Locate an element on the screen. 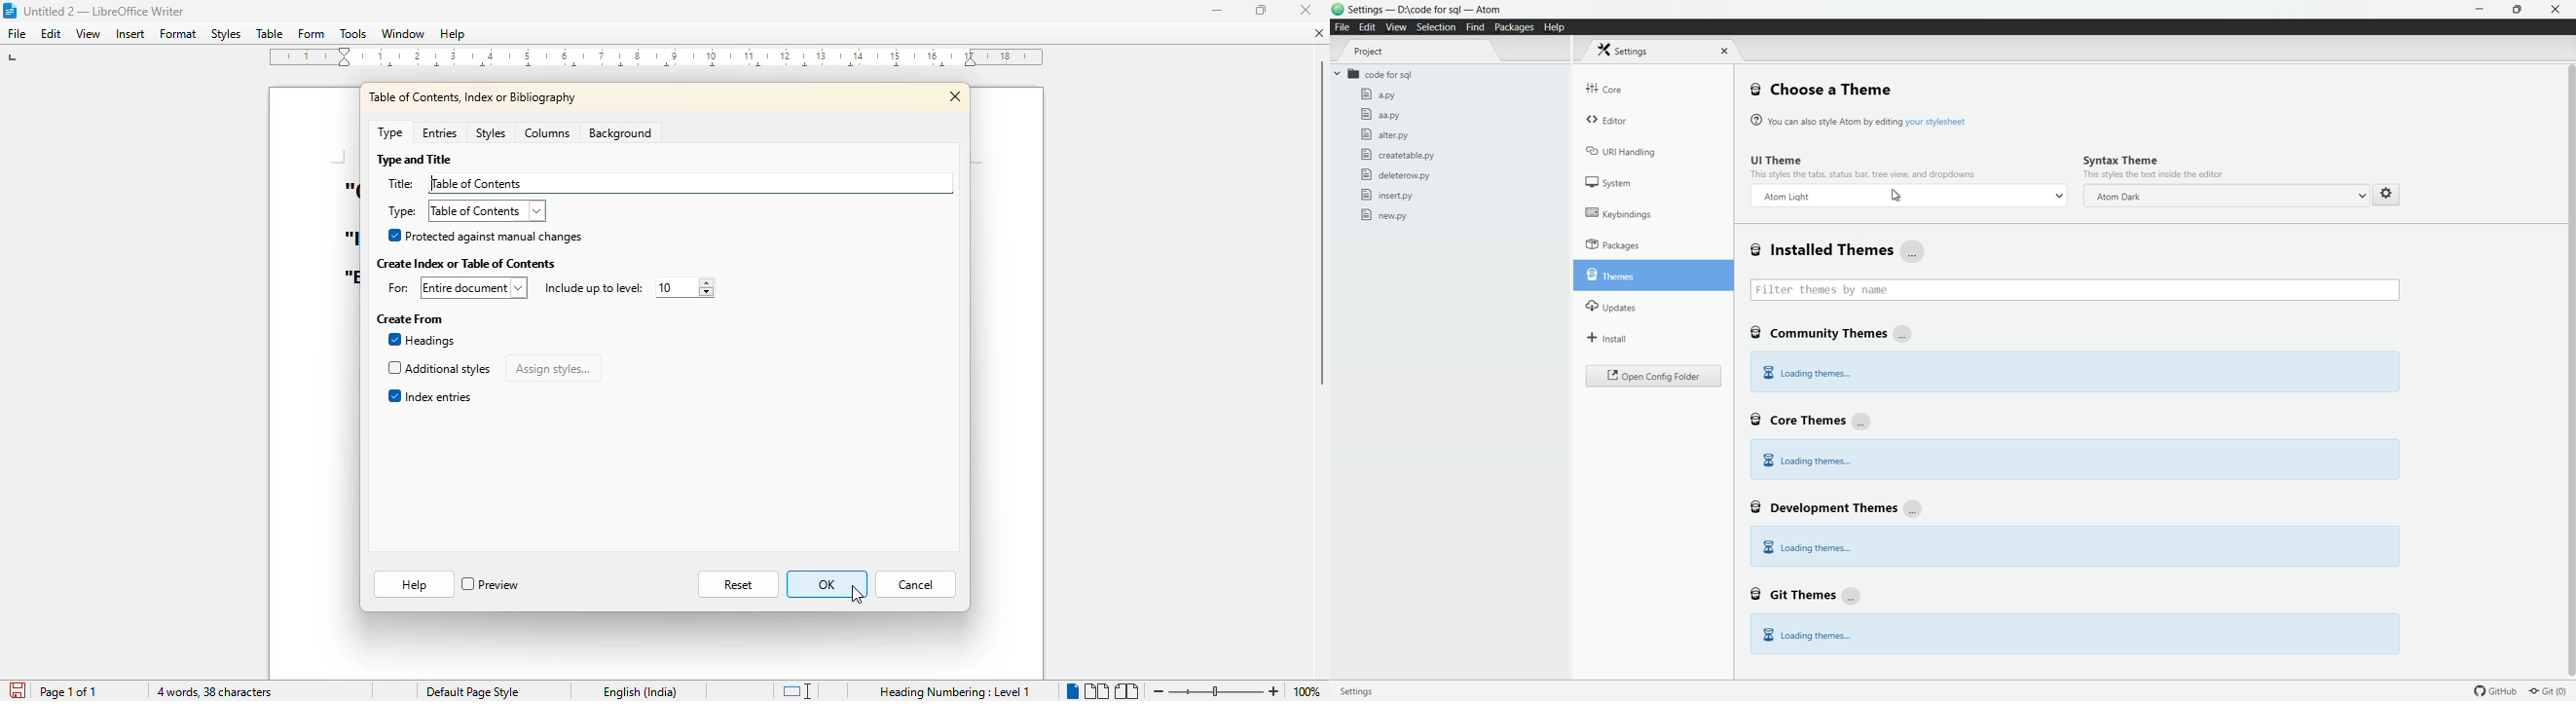 The width and height of the screenshot is (2576, 728). keybindings is located at coordinates (1619, 213).